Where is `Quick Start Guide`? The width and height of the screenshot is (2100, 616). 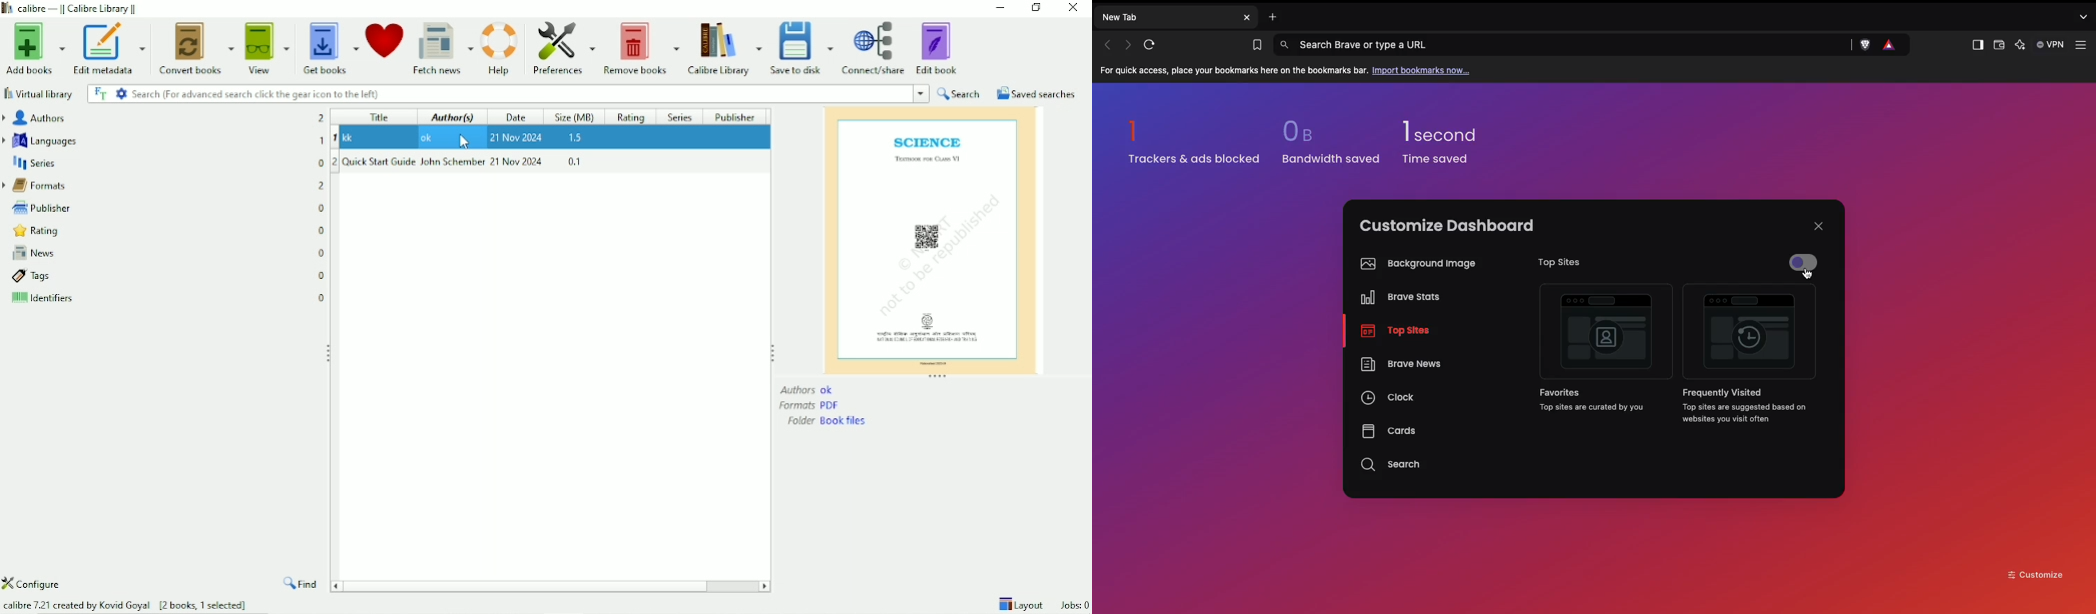
Quick Start Guide is located at coordinates (550, 162).